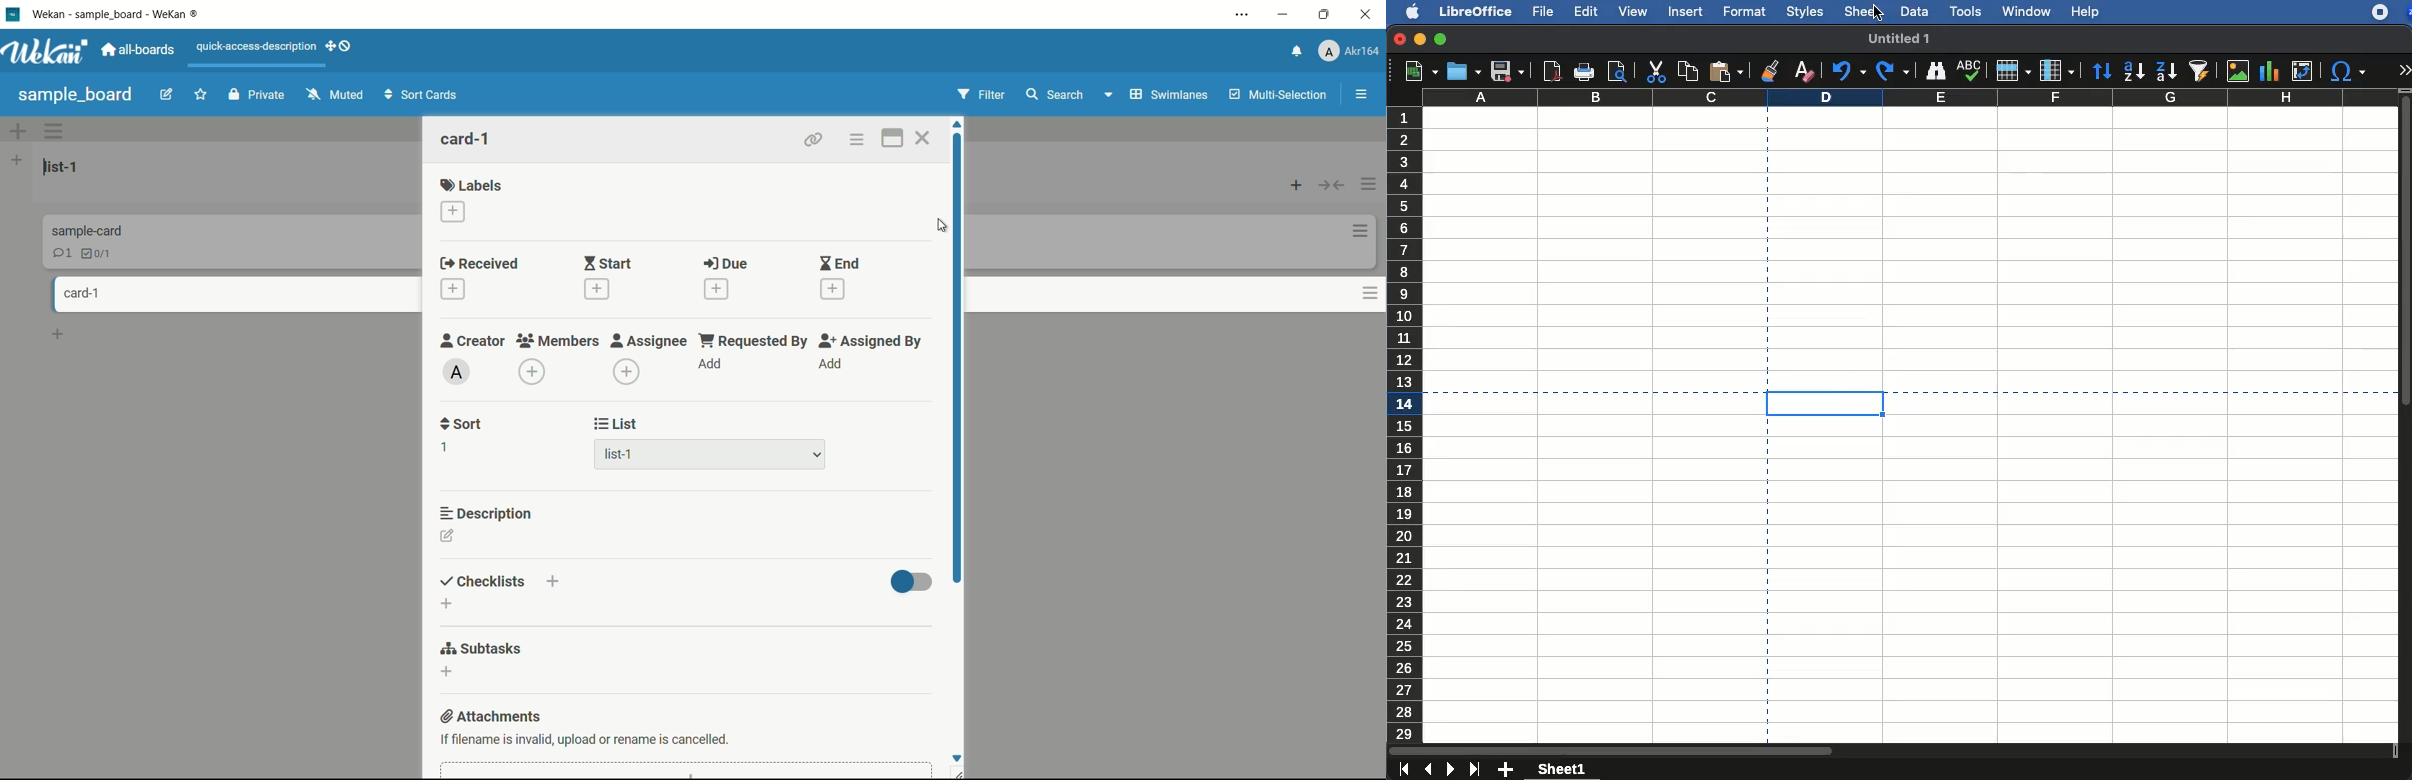 Image resolution: width=2436 pixels, height=784 pixels. I want to click on sheet1, so click(1563, 768).